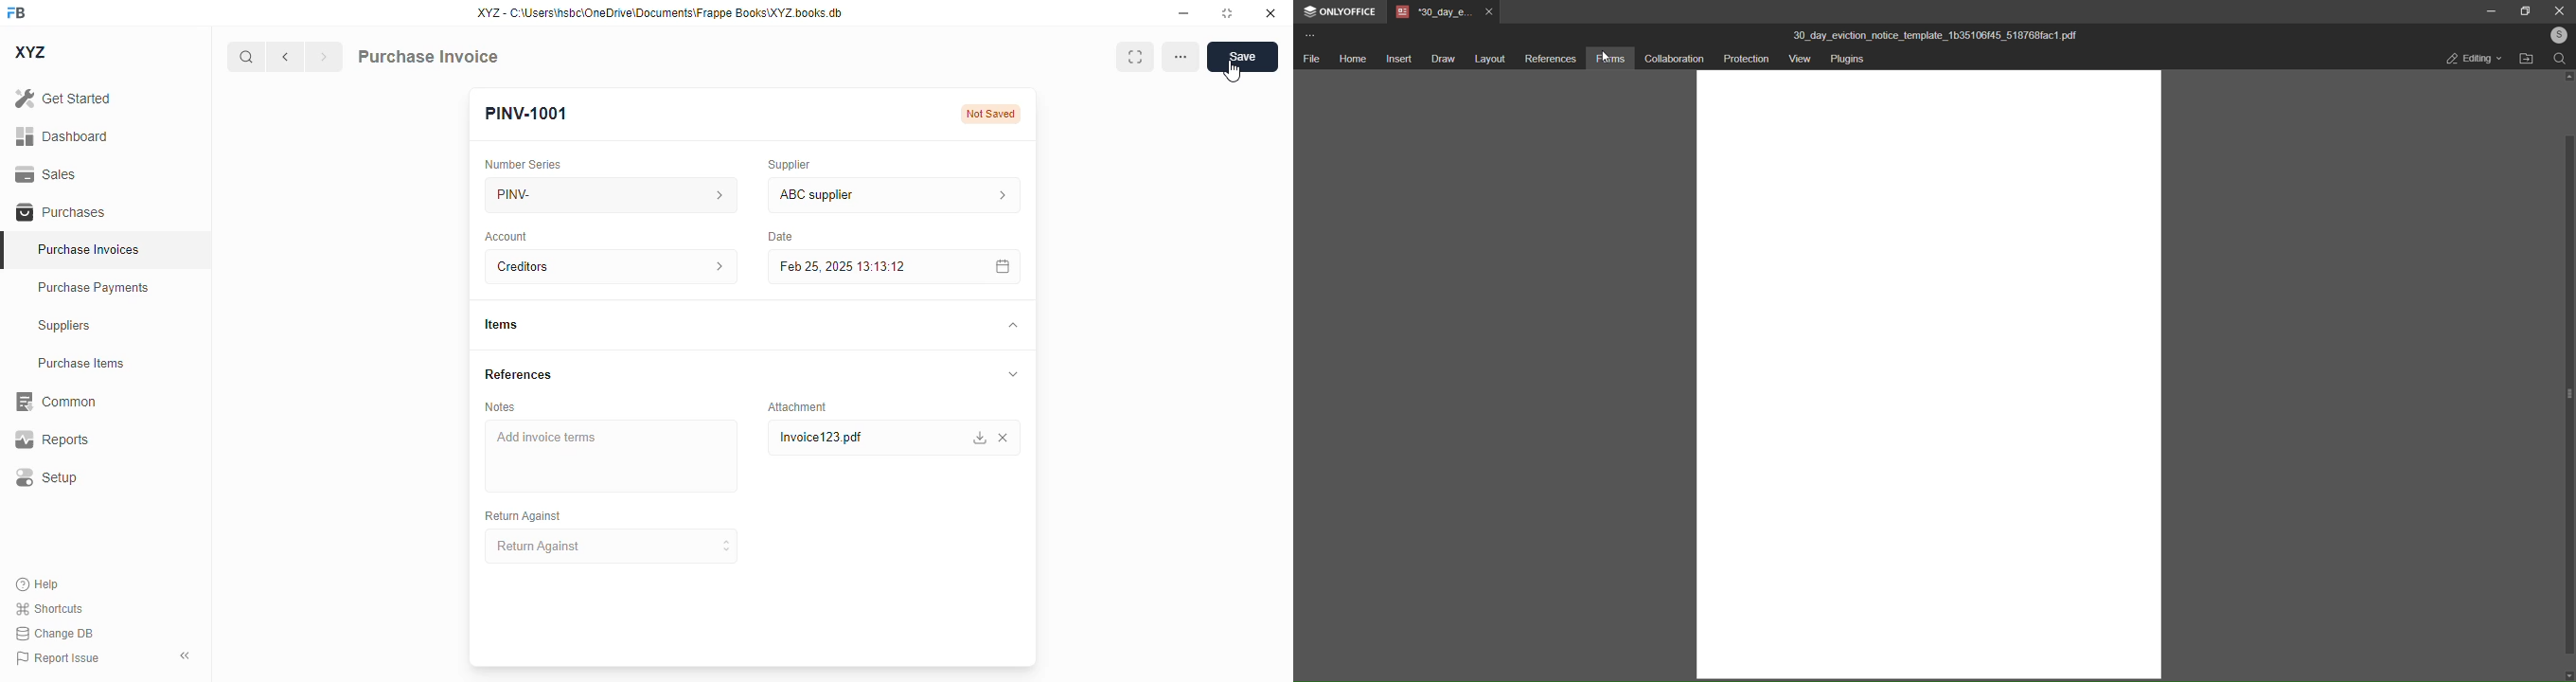 This screenshot has height=700, width=2576. I want to click on XYZ, so click(32, 52).